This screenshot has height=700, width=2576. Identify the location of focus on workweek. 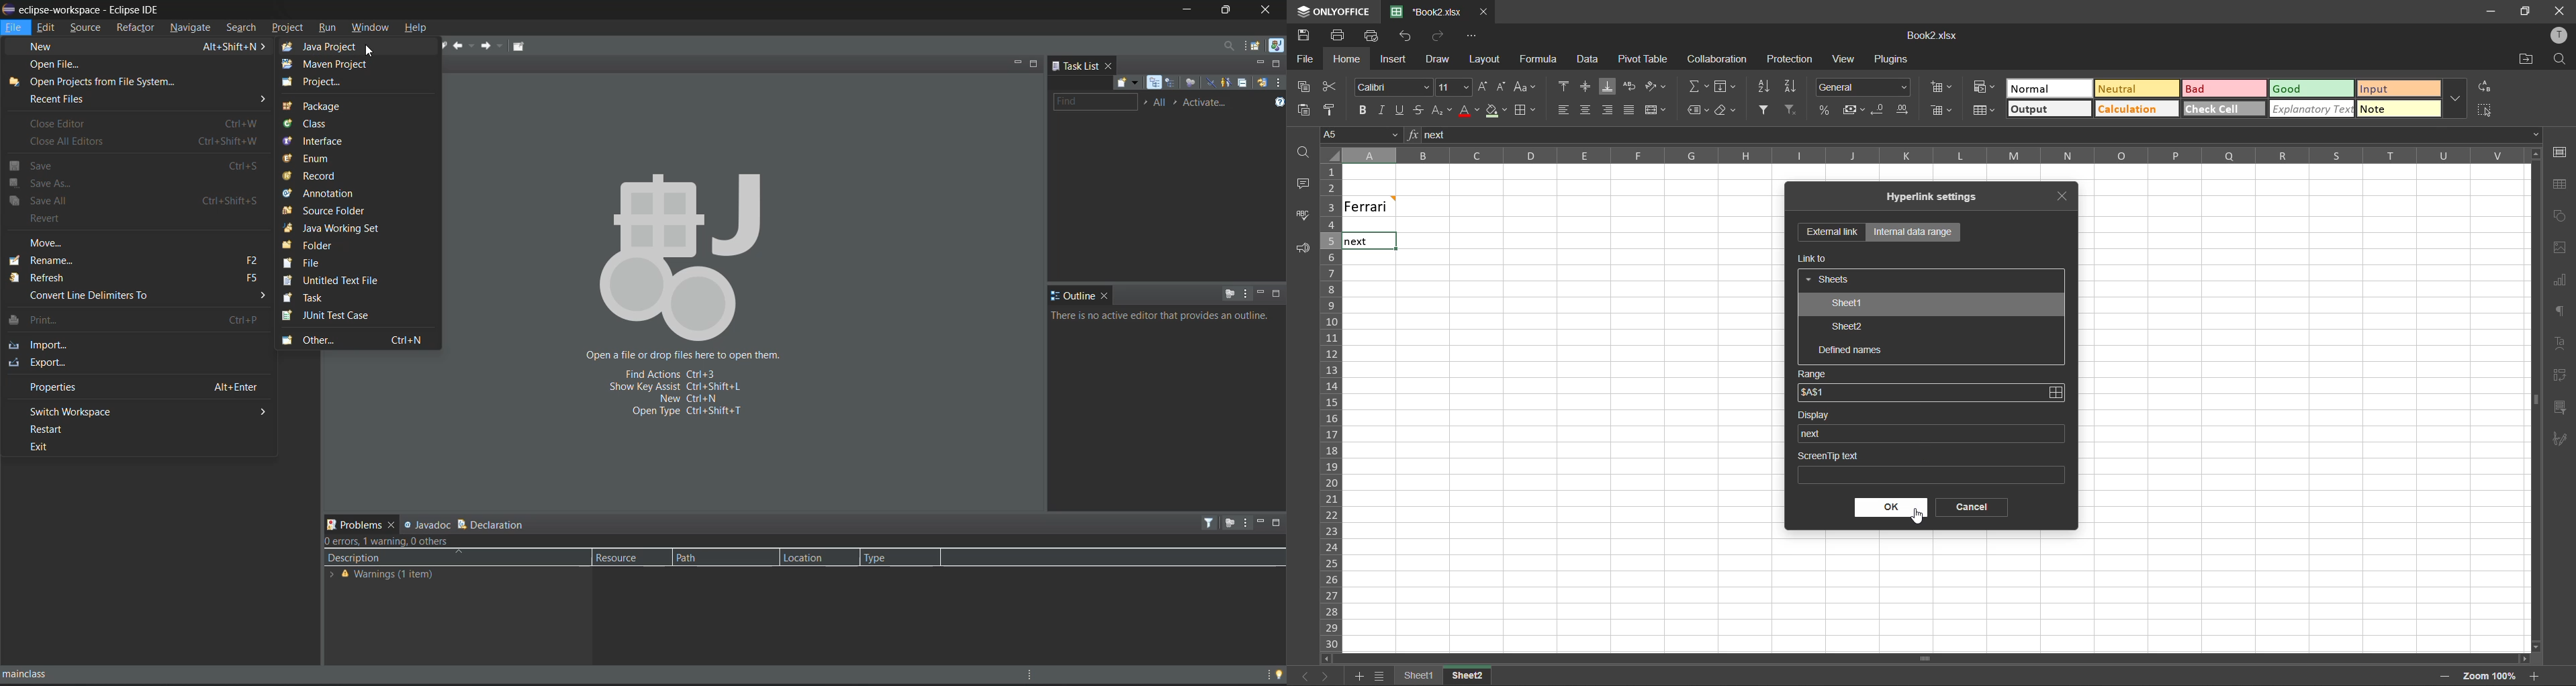
(1190, 82).